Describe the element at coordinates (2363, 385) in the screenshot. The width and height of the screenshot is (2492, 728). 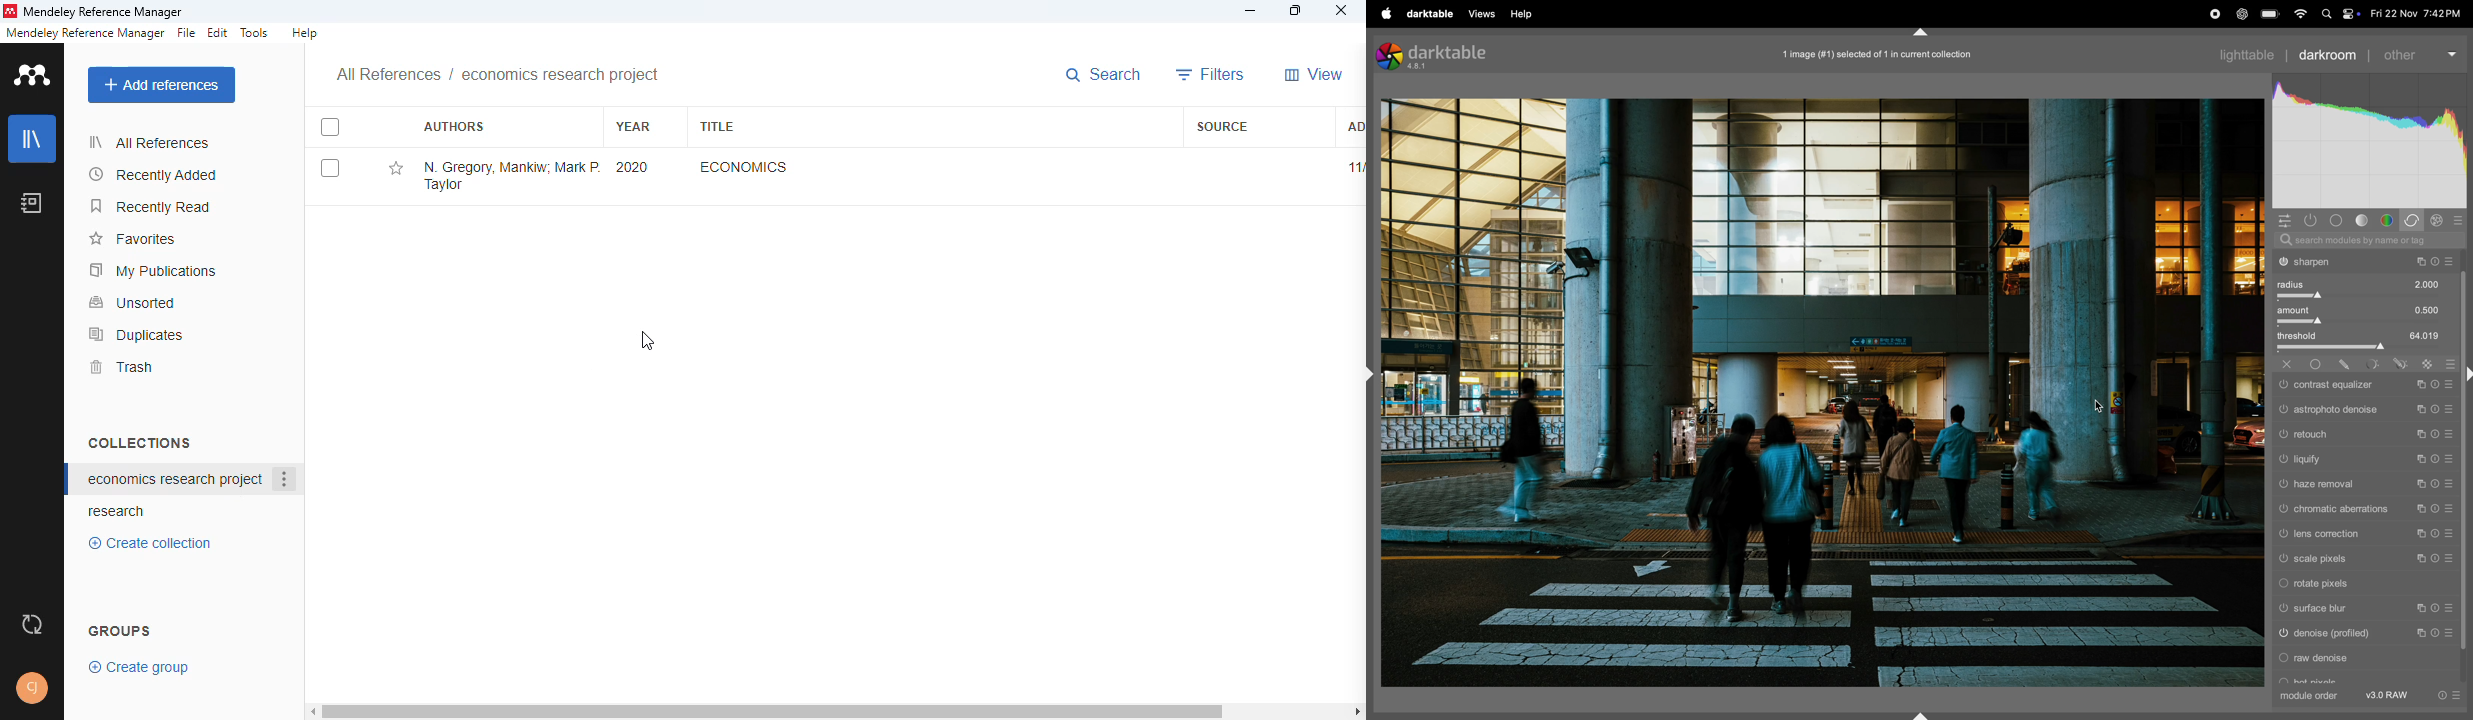
I see `contrast equalizer` at that location.